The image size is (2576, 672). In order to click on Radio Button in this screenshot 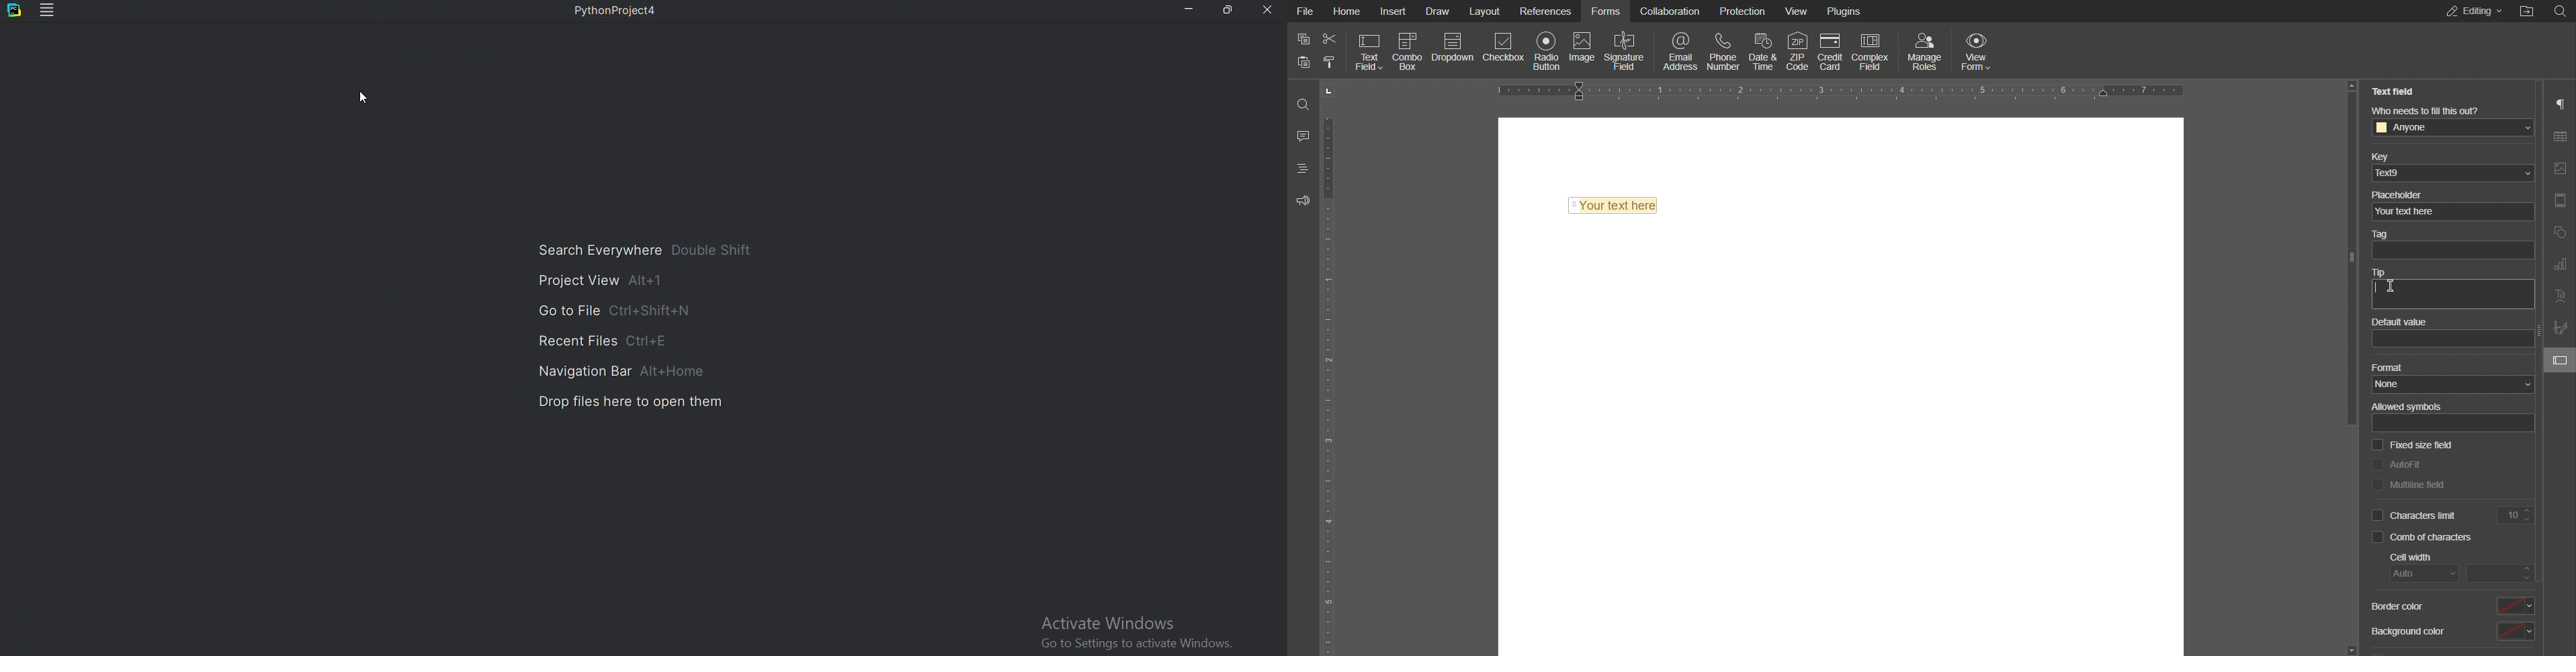, I will do `click(1547, 50)`.